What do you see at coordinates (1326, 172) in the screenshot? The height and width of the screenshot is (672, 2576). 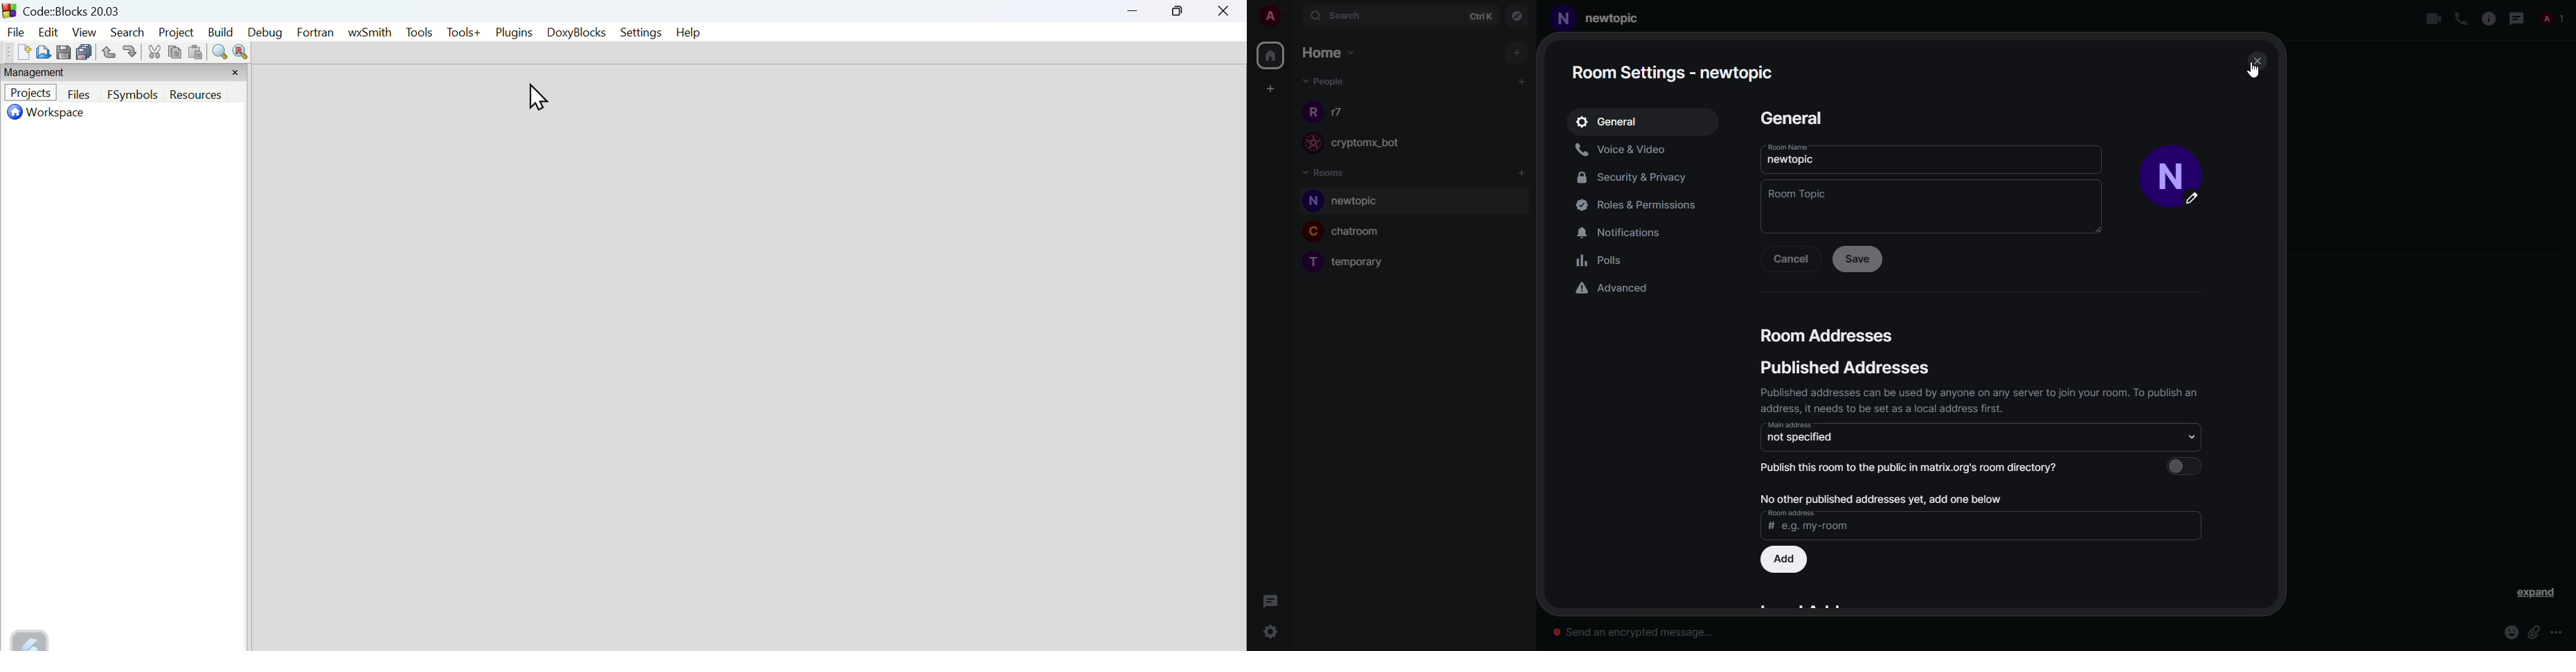 I see `rooms` at bounding box center [1326, 172].